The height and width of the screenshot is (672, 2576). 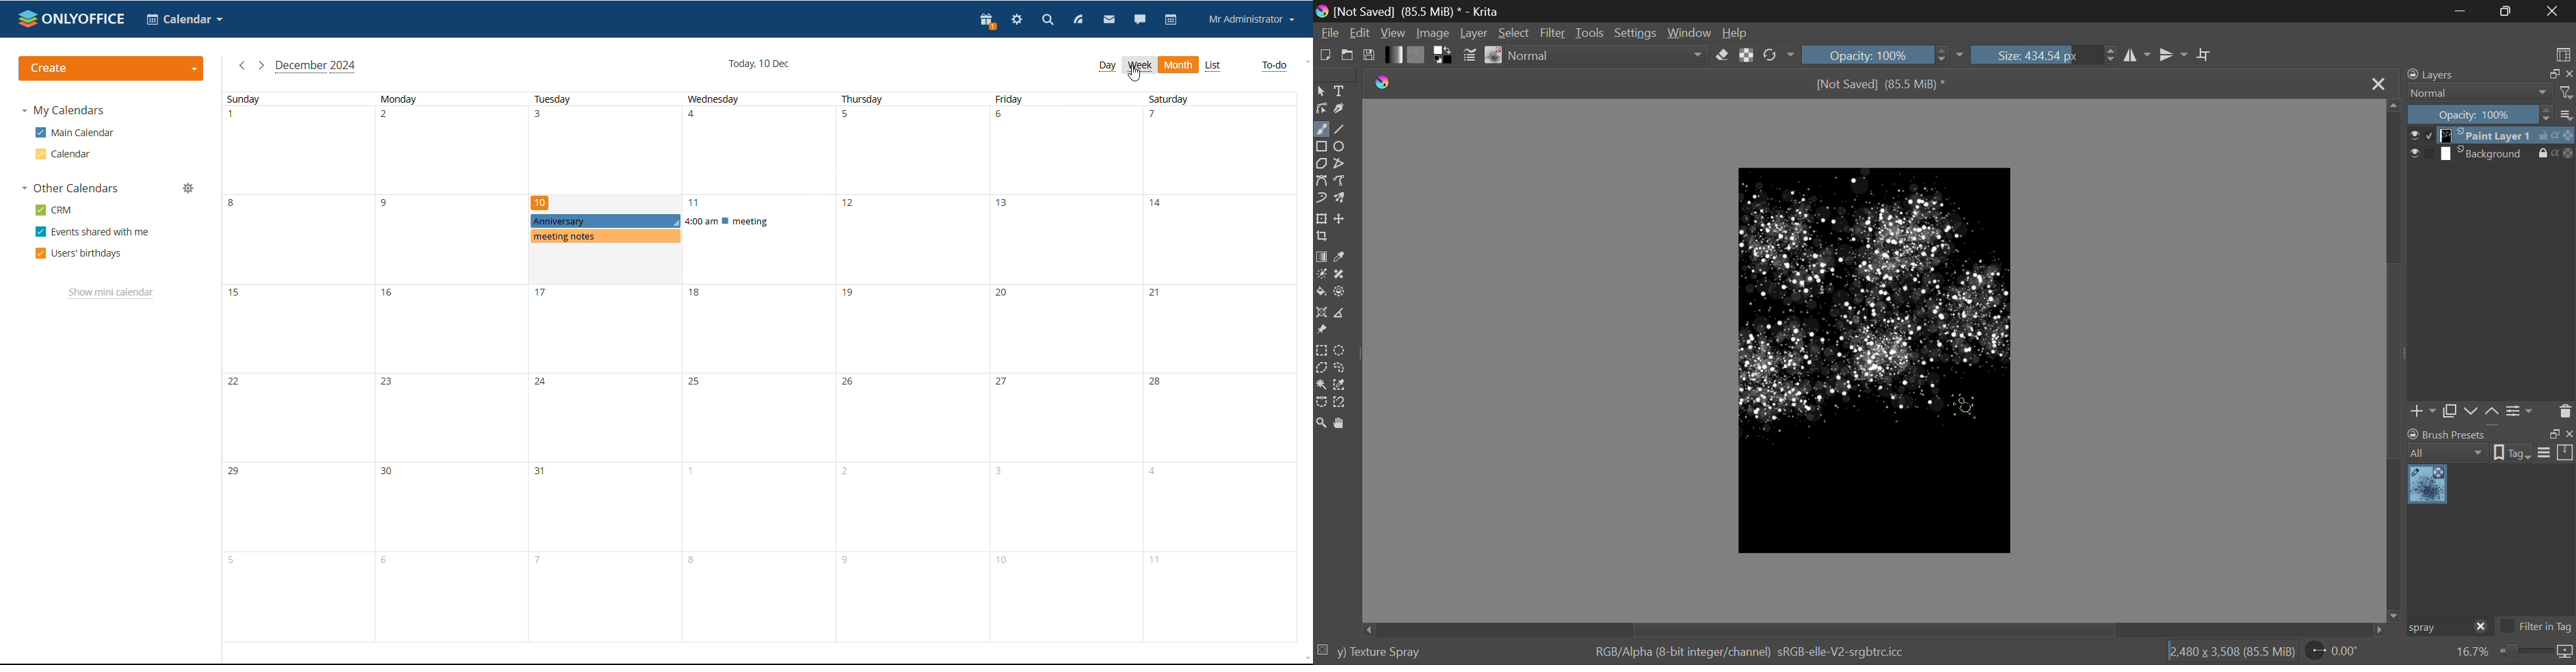 I want to click on calendar, so click(x=1172, y=20).